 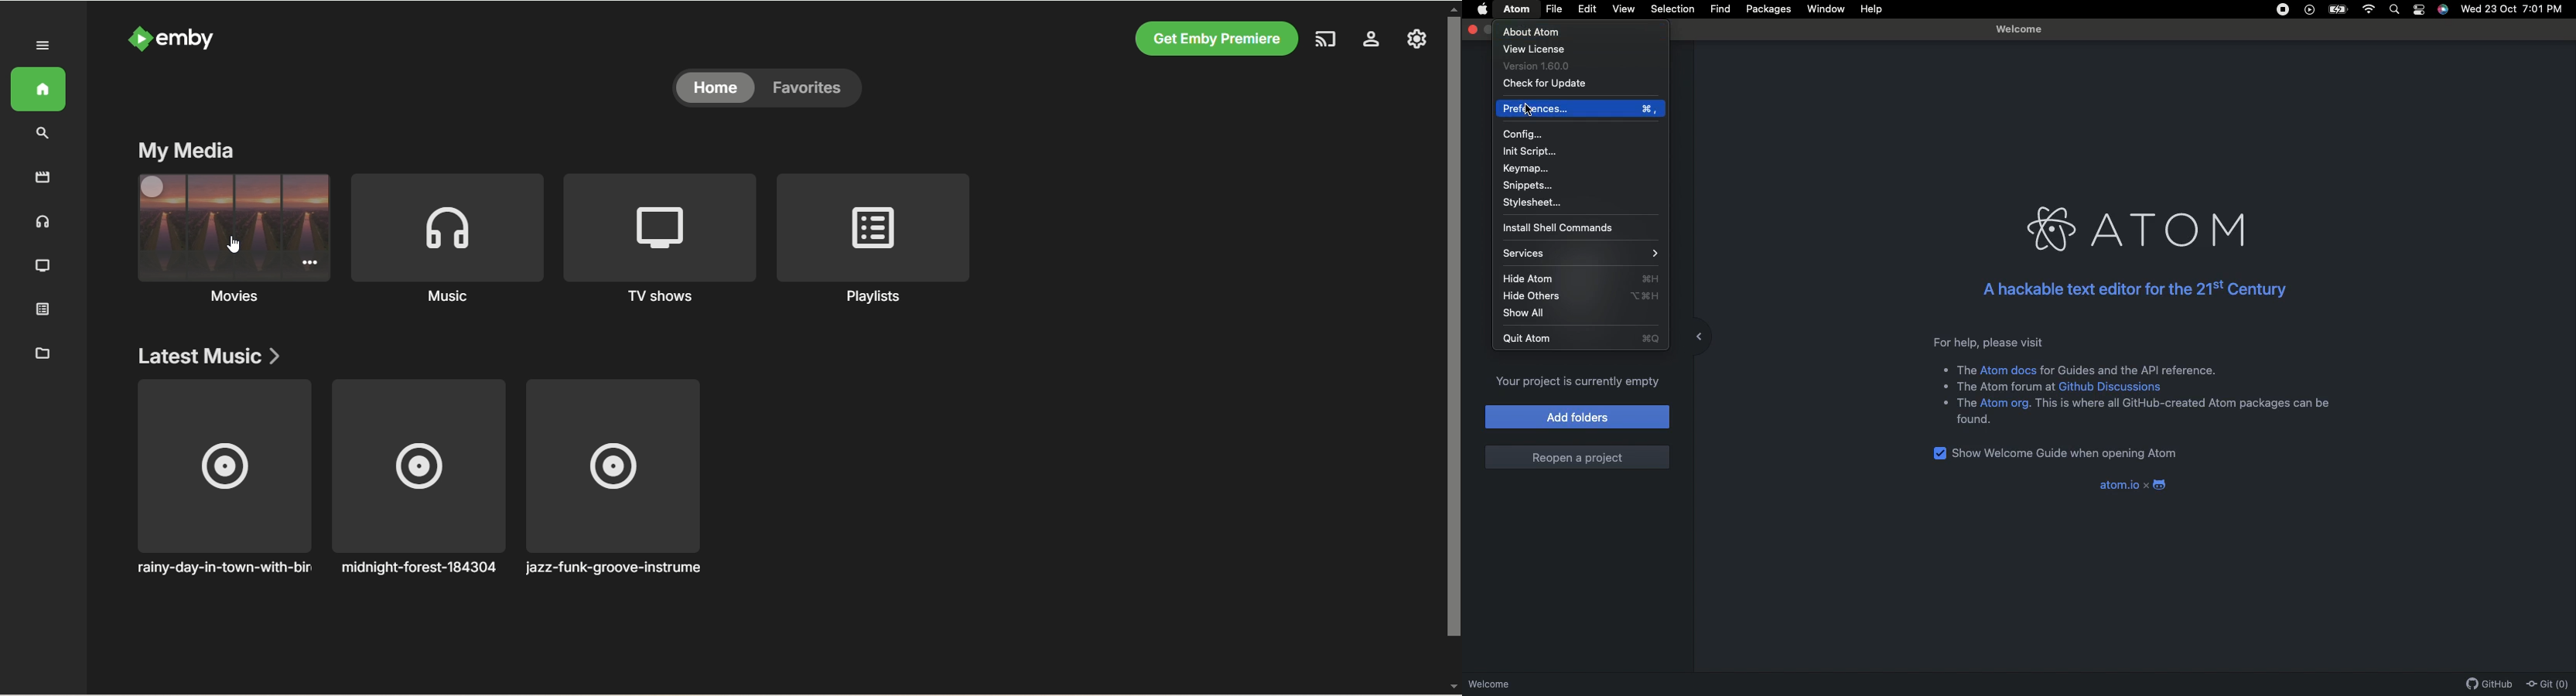 What do you see at coordinates (1583, 252) in the screenshot?
I see `Services` at bounding box center [1583, 252].